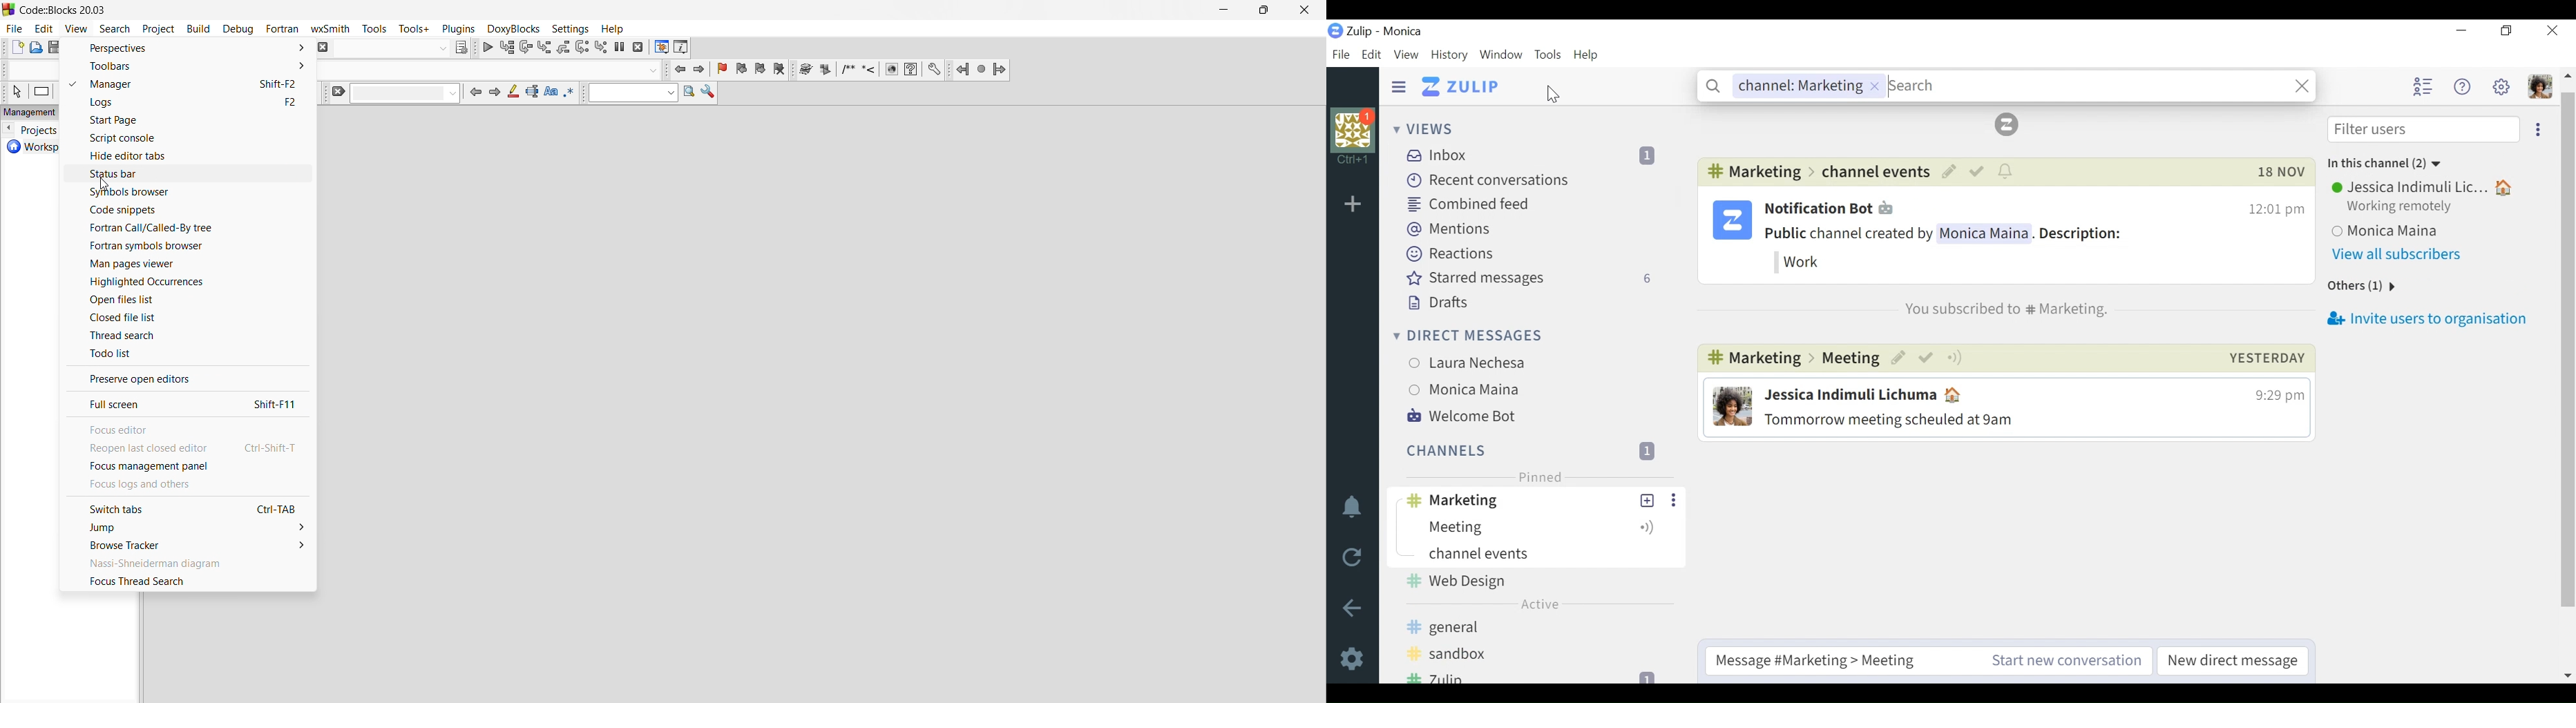  I want to click on View all subscribers, so click(2397, 255).